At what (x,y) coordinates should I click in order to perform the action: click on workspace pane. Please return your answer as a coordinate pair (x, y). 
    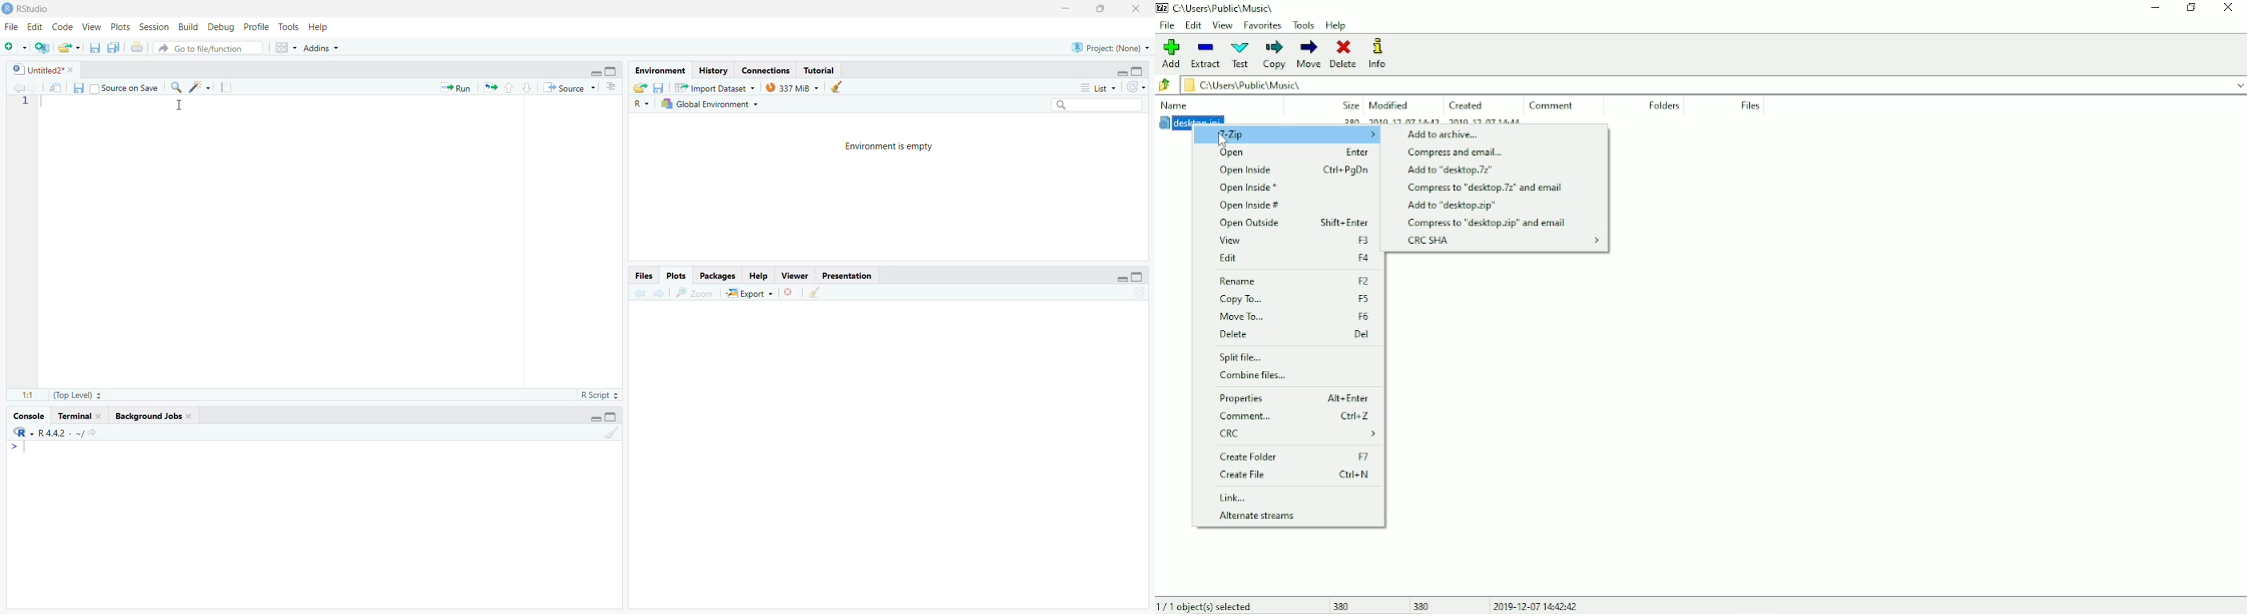
    Looking at the image, I should click on (288, 47).